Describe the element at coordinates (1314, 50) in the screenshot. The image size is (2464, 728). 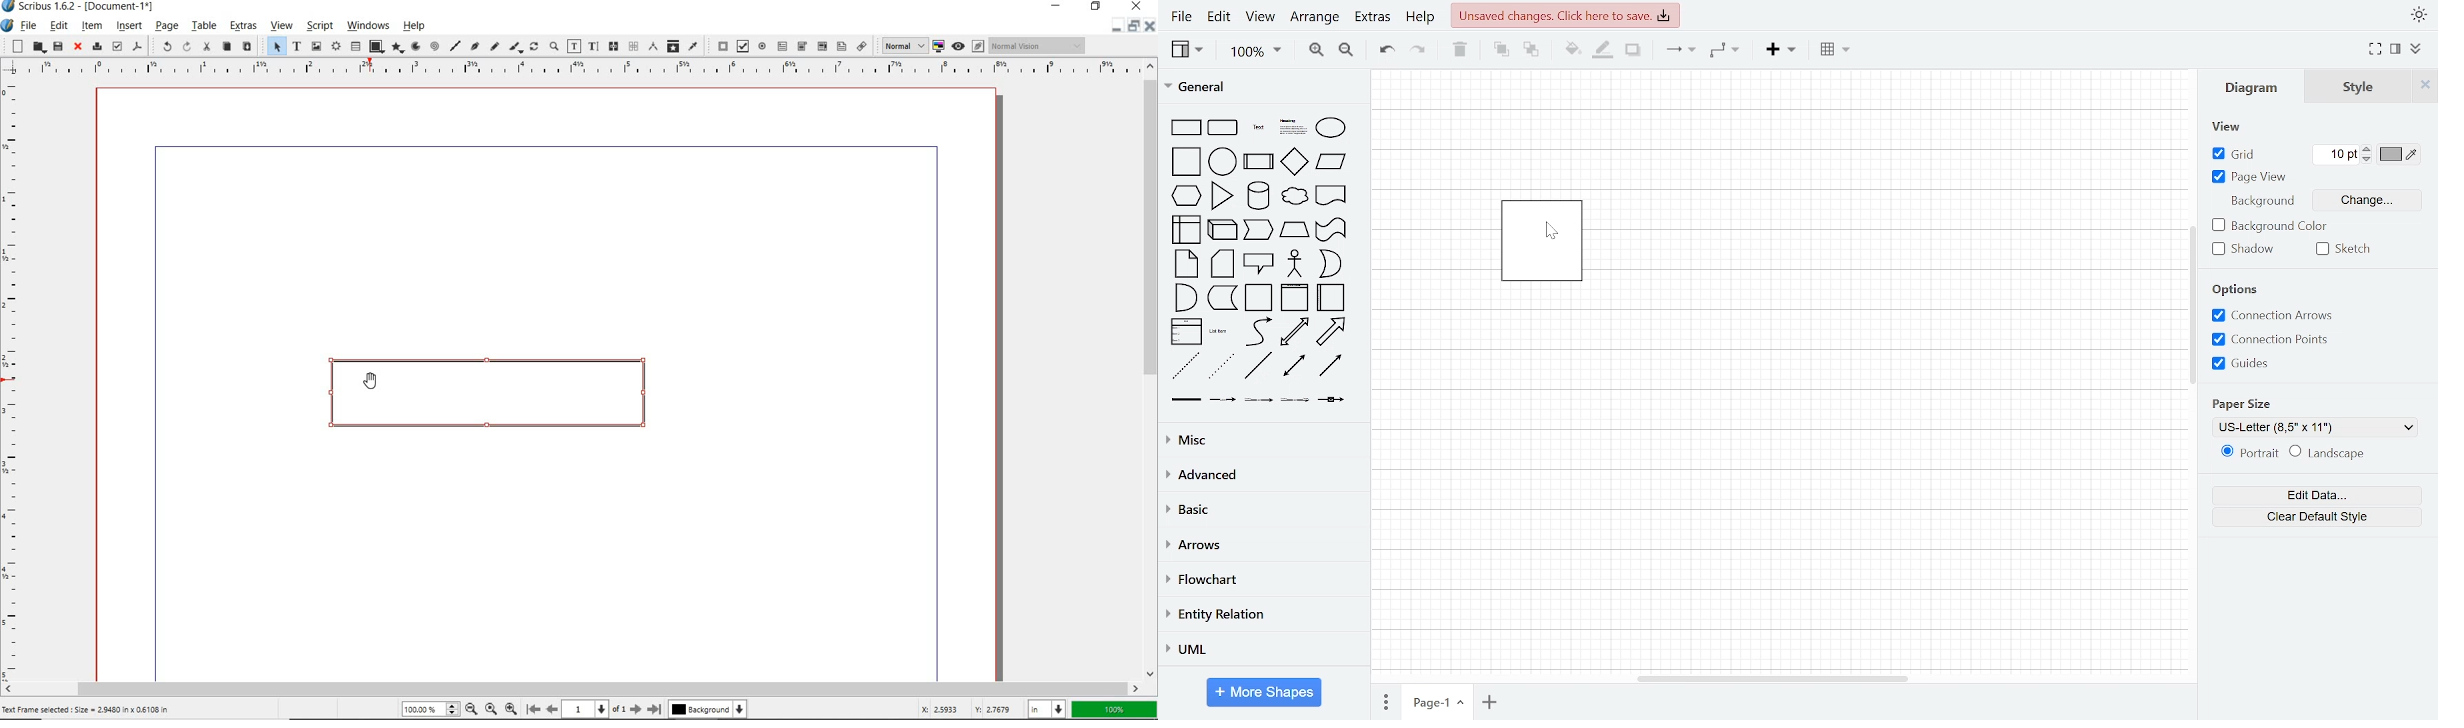
I see `zoom in` at that location.